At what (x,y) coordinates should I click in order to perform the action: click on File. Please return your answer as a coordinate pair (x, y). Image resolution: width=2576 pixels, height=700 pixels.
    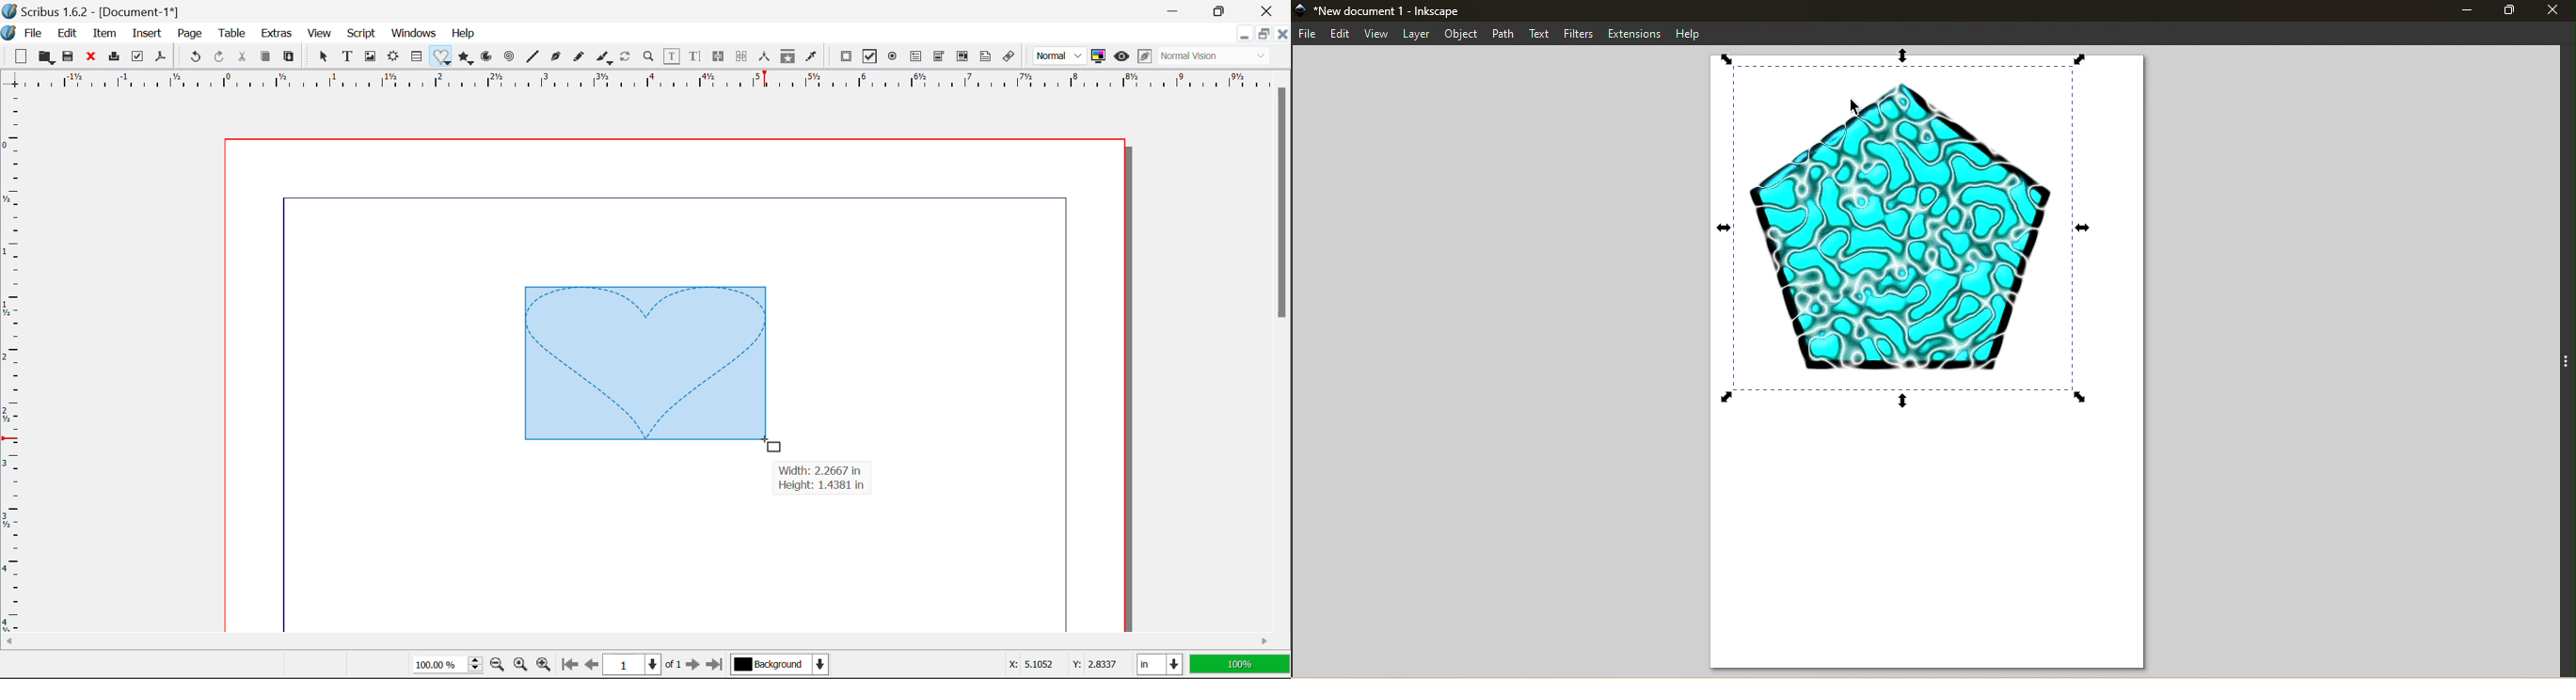
    Looking at the image, I should click on (34, 34).